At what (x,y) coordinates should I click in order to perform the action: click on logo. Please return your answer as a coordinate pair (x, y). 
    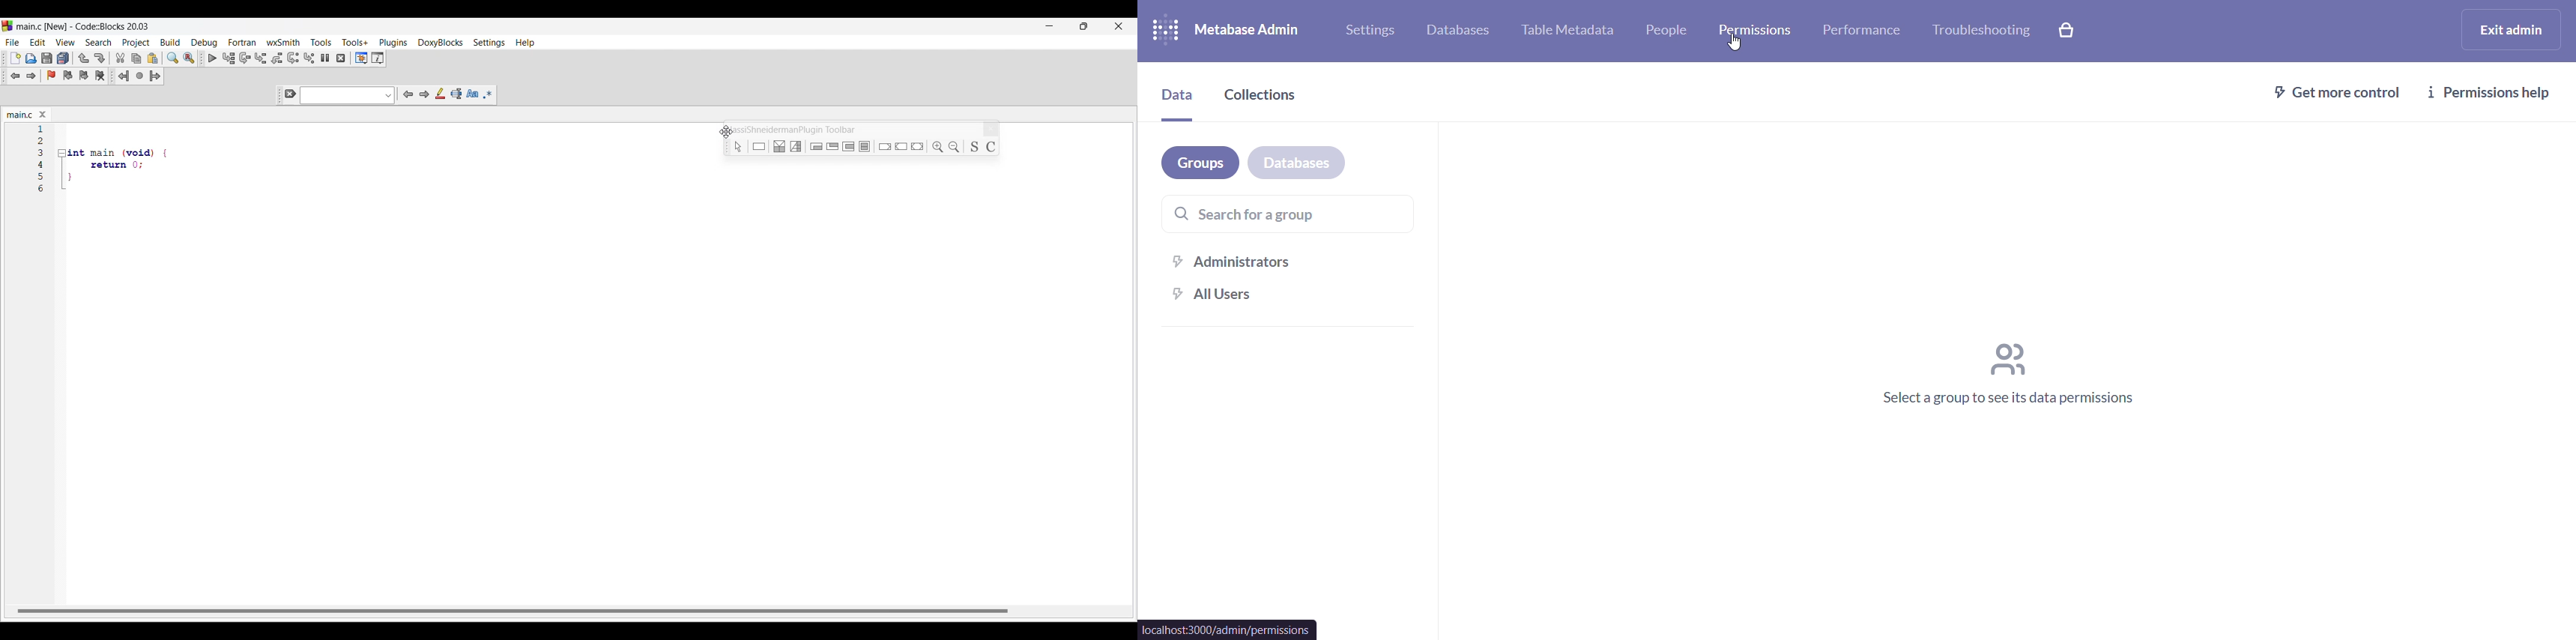
    Looking at the image, I should click on (1164, 33).